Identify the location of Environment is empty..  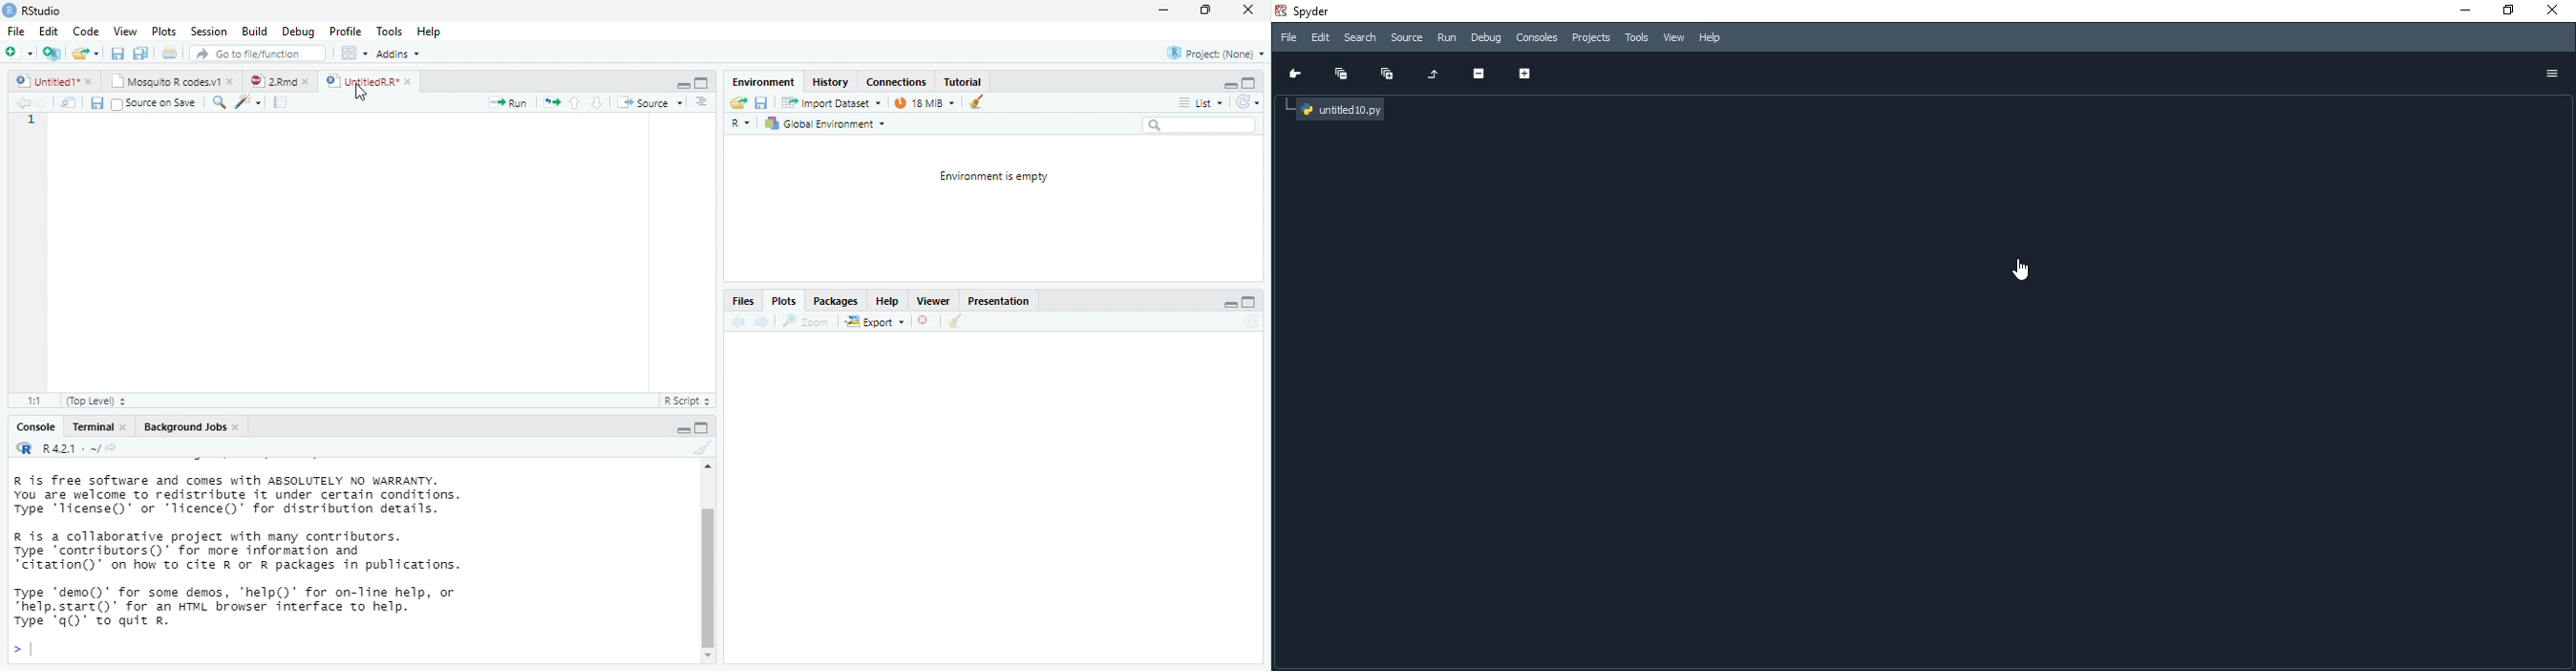
(994, 177).